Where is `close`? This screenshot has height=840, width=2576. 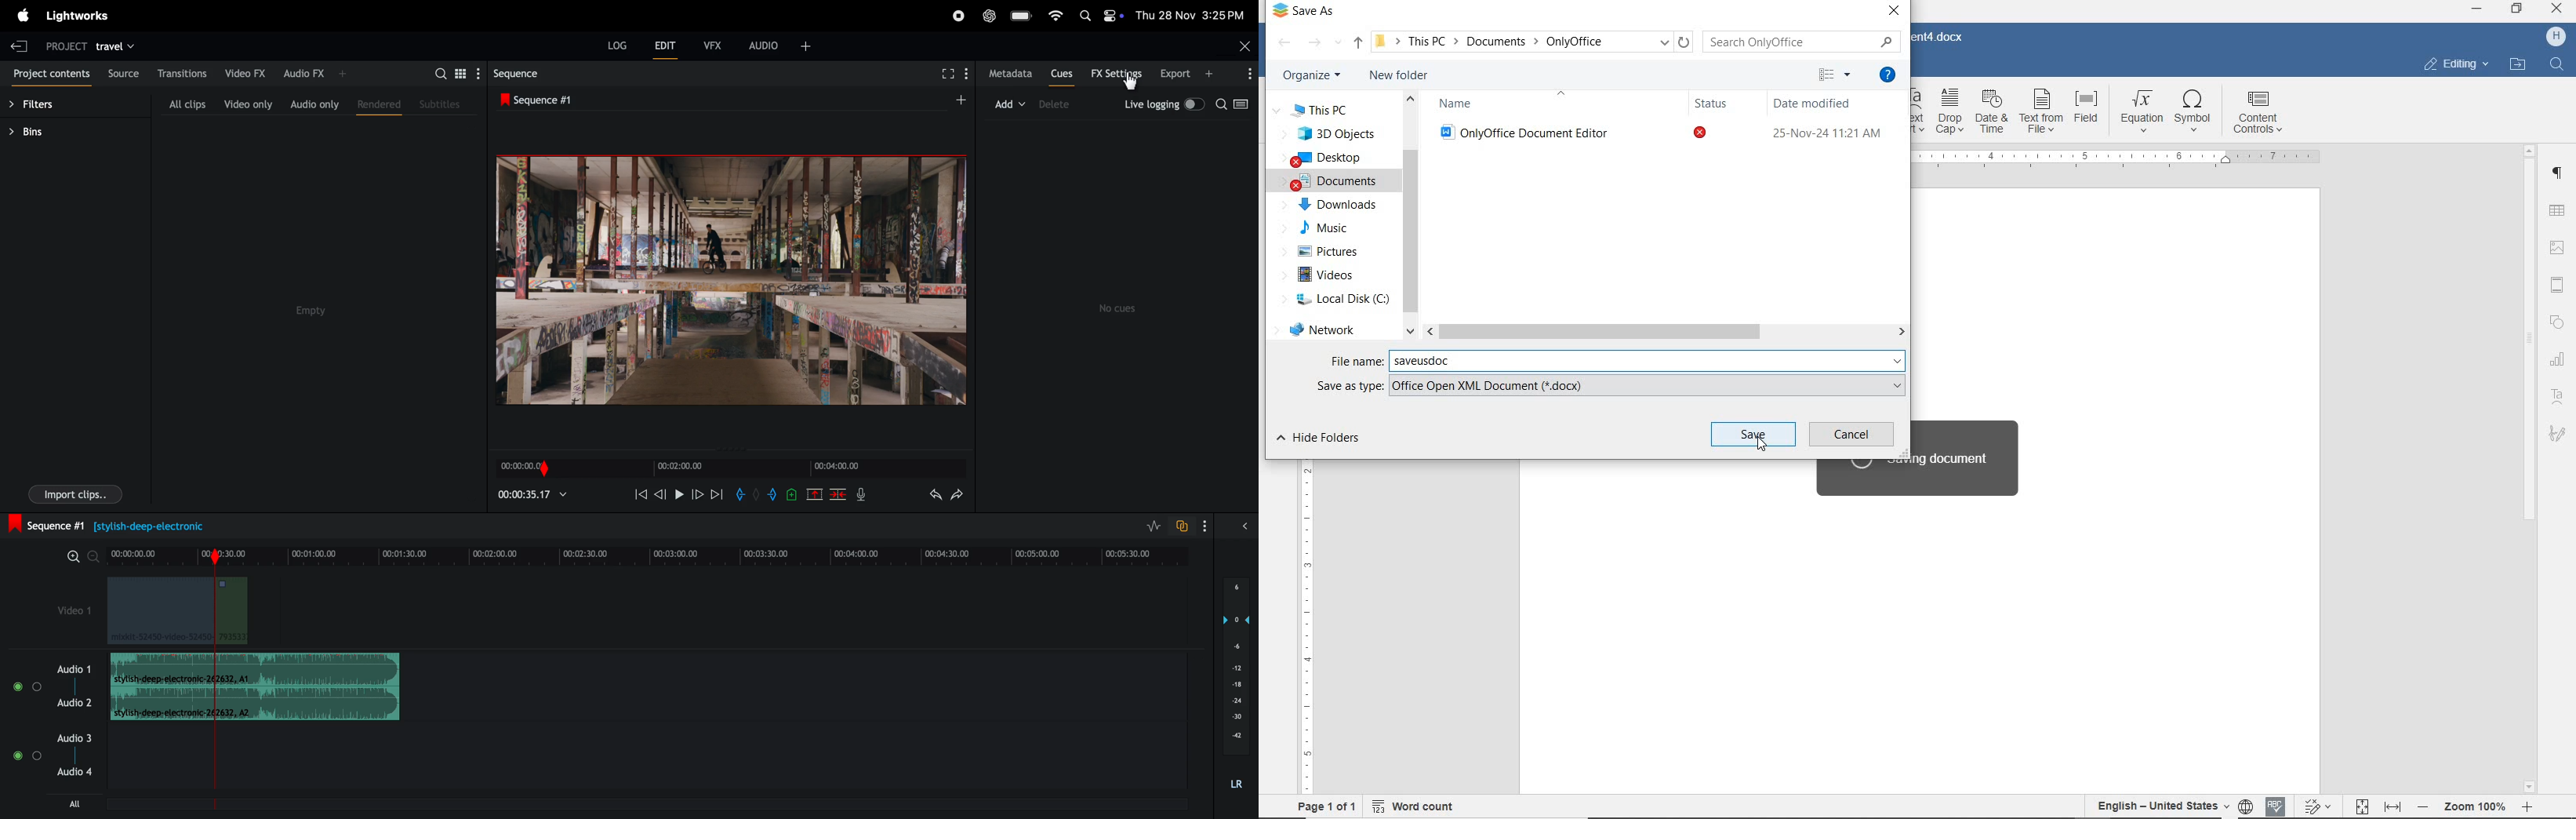 close is located at coordinates (1895, 13).